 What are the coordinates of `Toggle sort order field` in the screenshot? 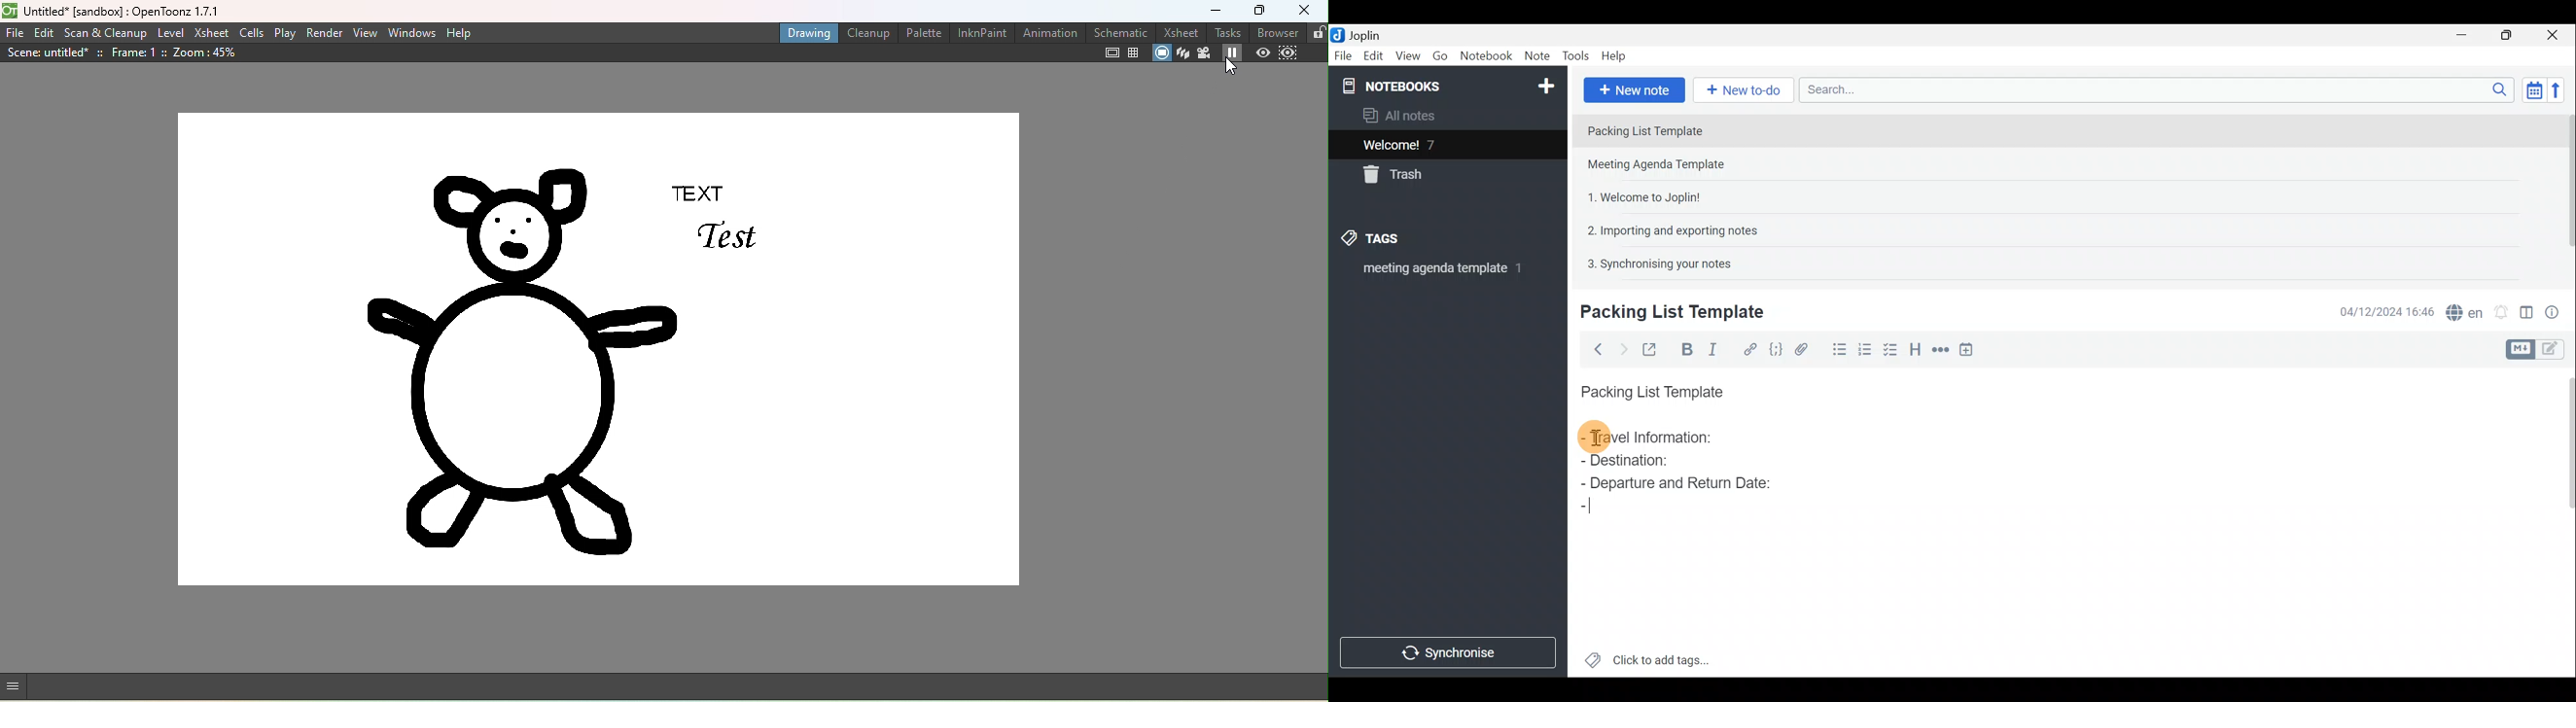 It's located at (2530, 90).